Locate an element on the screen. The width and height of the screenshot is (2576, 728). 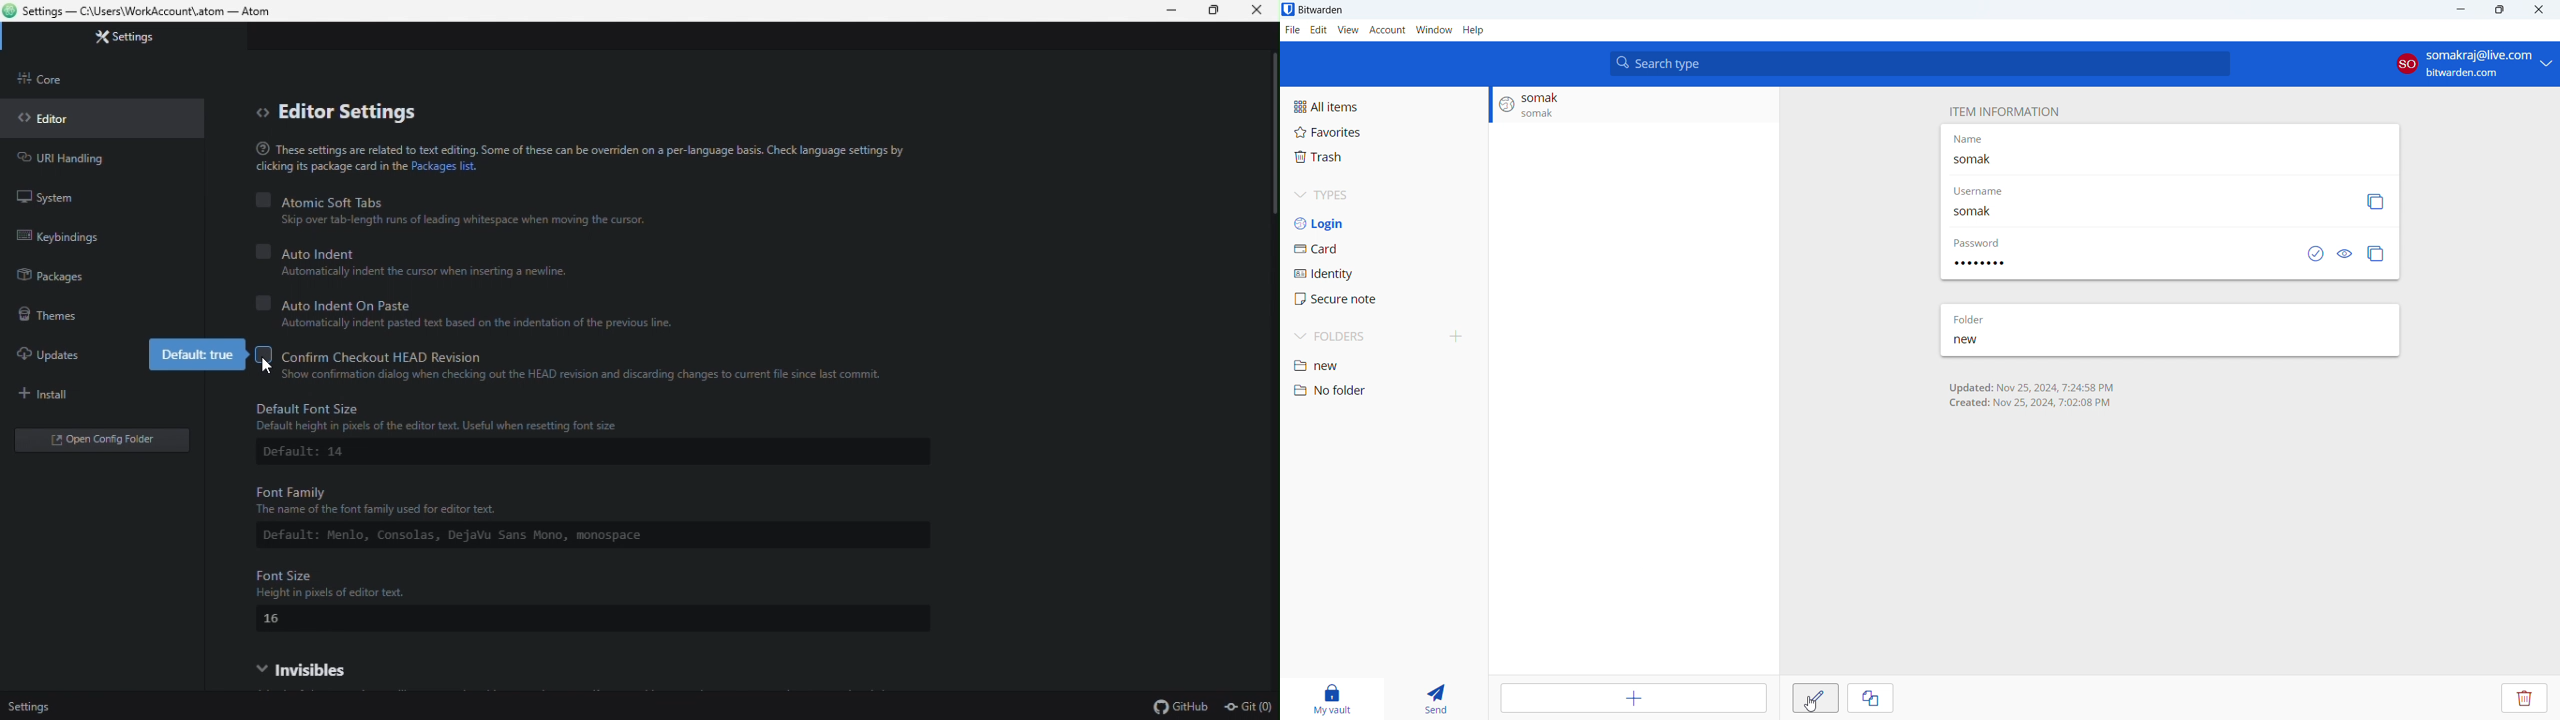
title is located at coordinates (1321, 10).